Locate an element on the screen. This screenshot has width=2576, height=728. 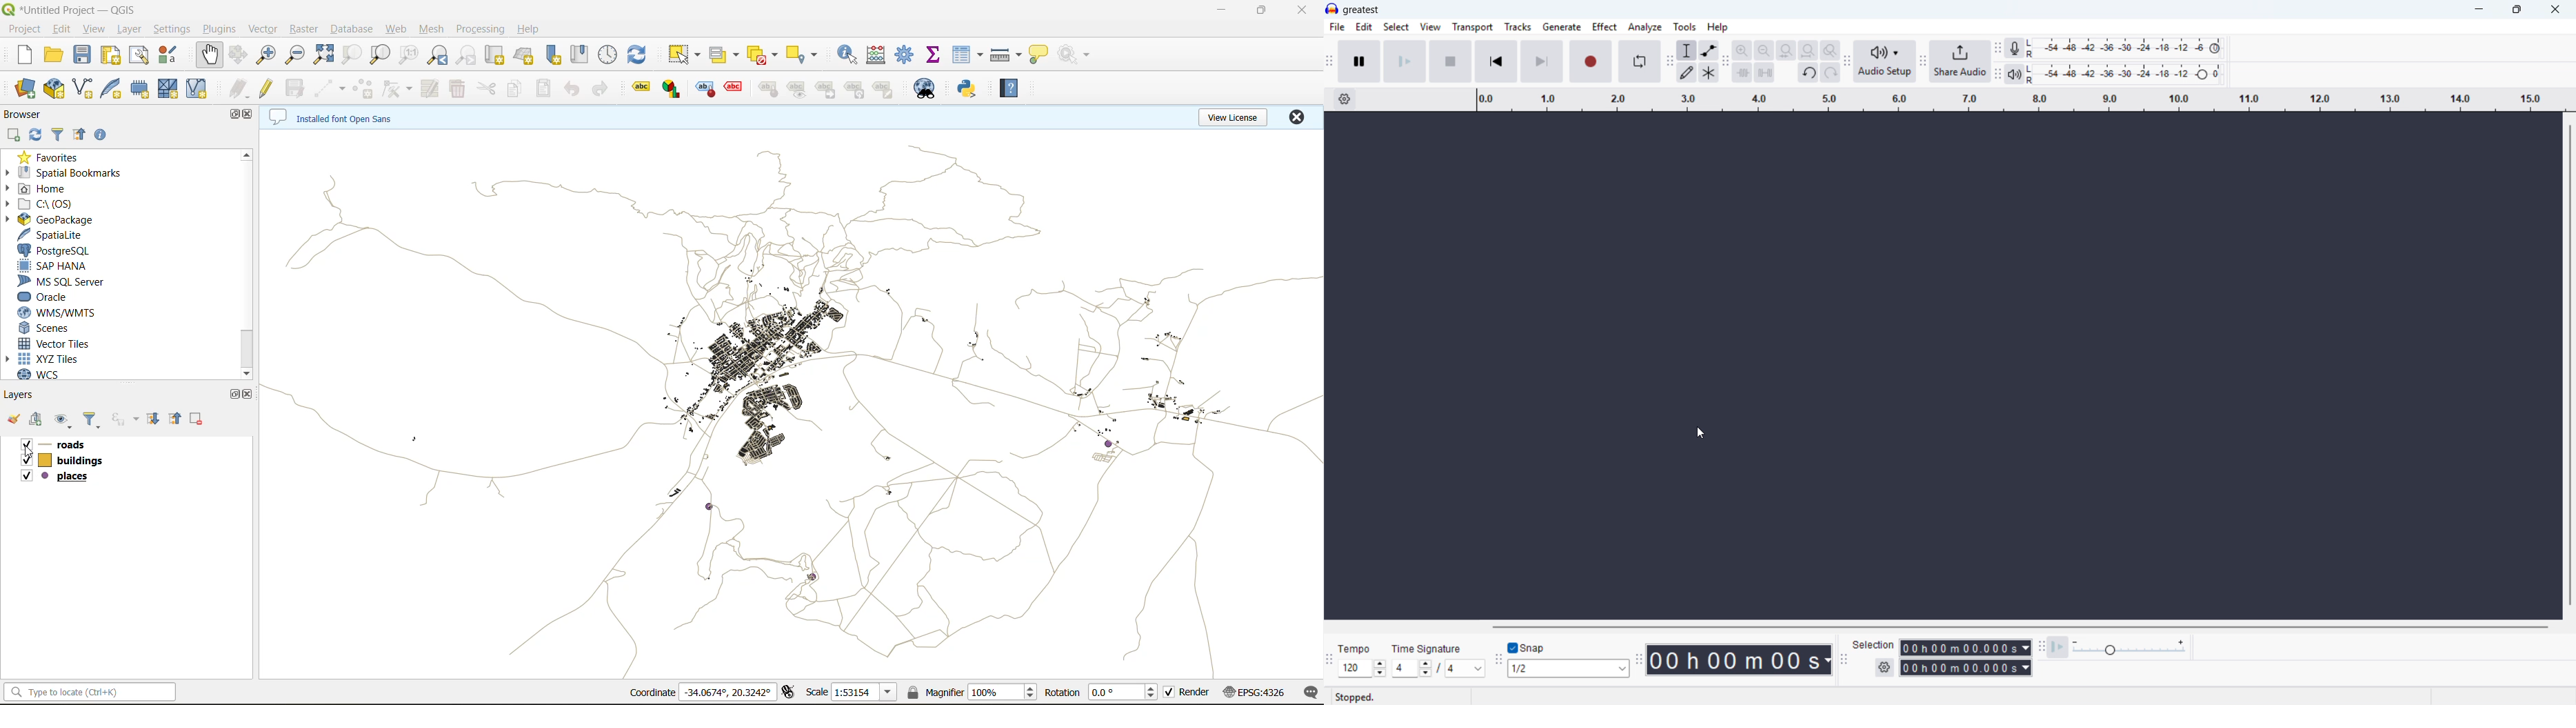
share audio is located at coordinates (1961, 61).